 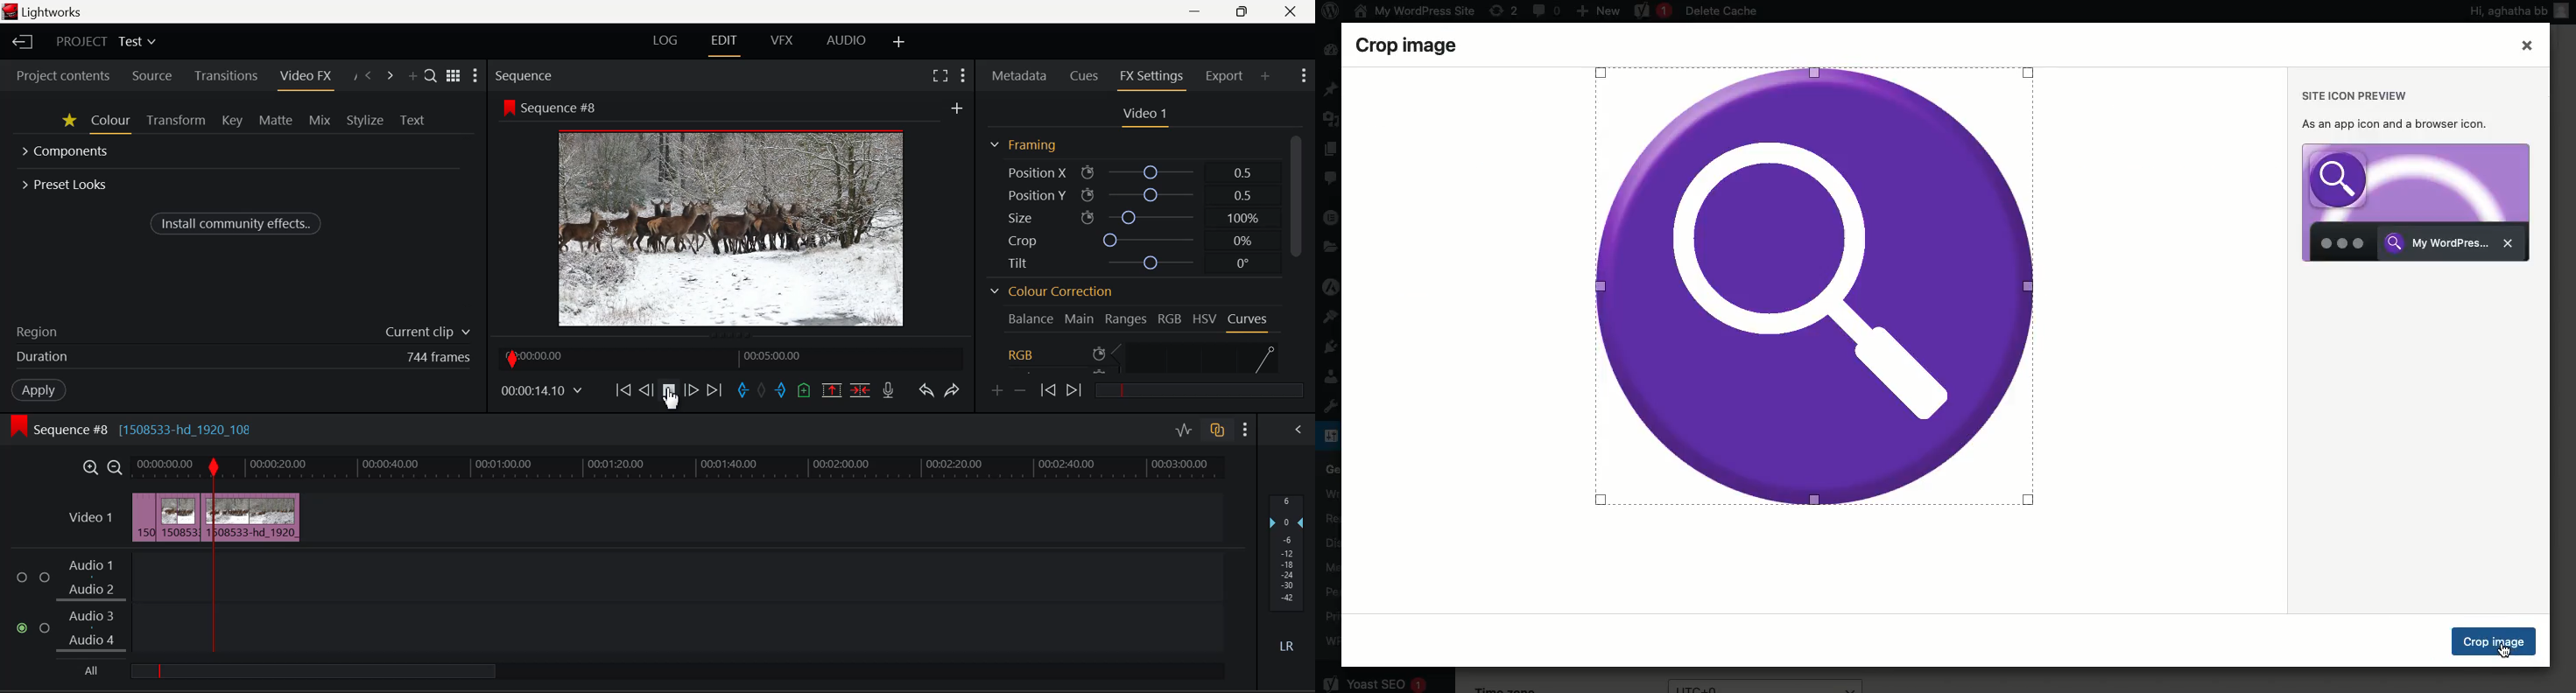 I want to click on Comment (0), so click(x=1545, y=10).